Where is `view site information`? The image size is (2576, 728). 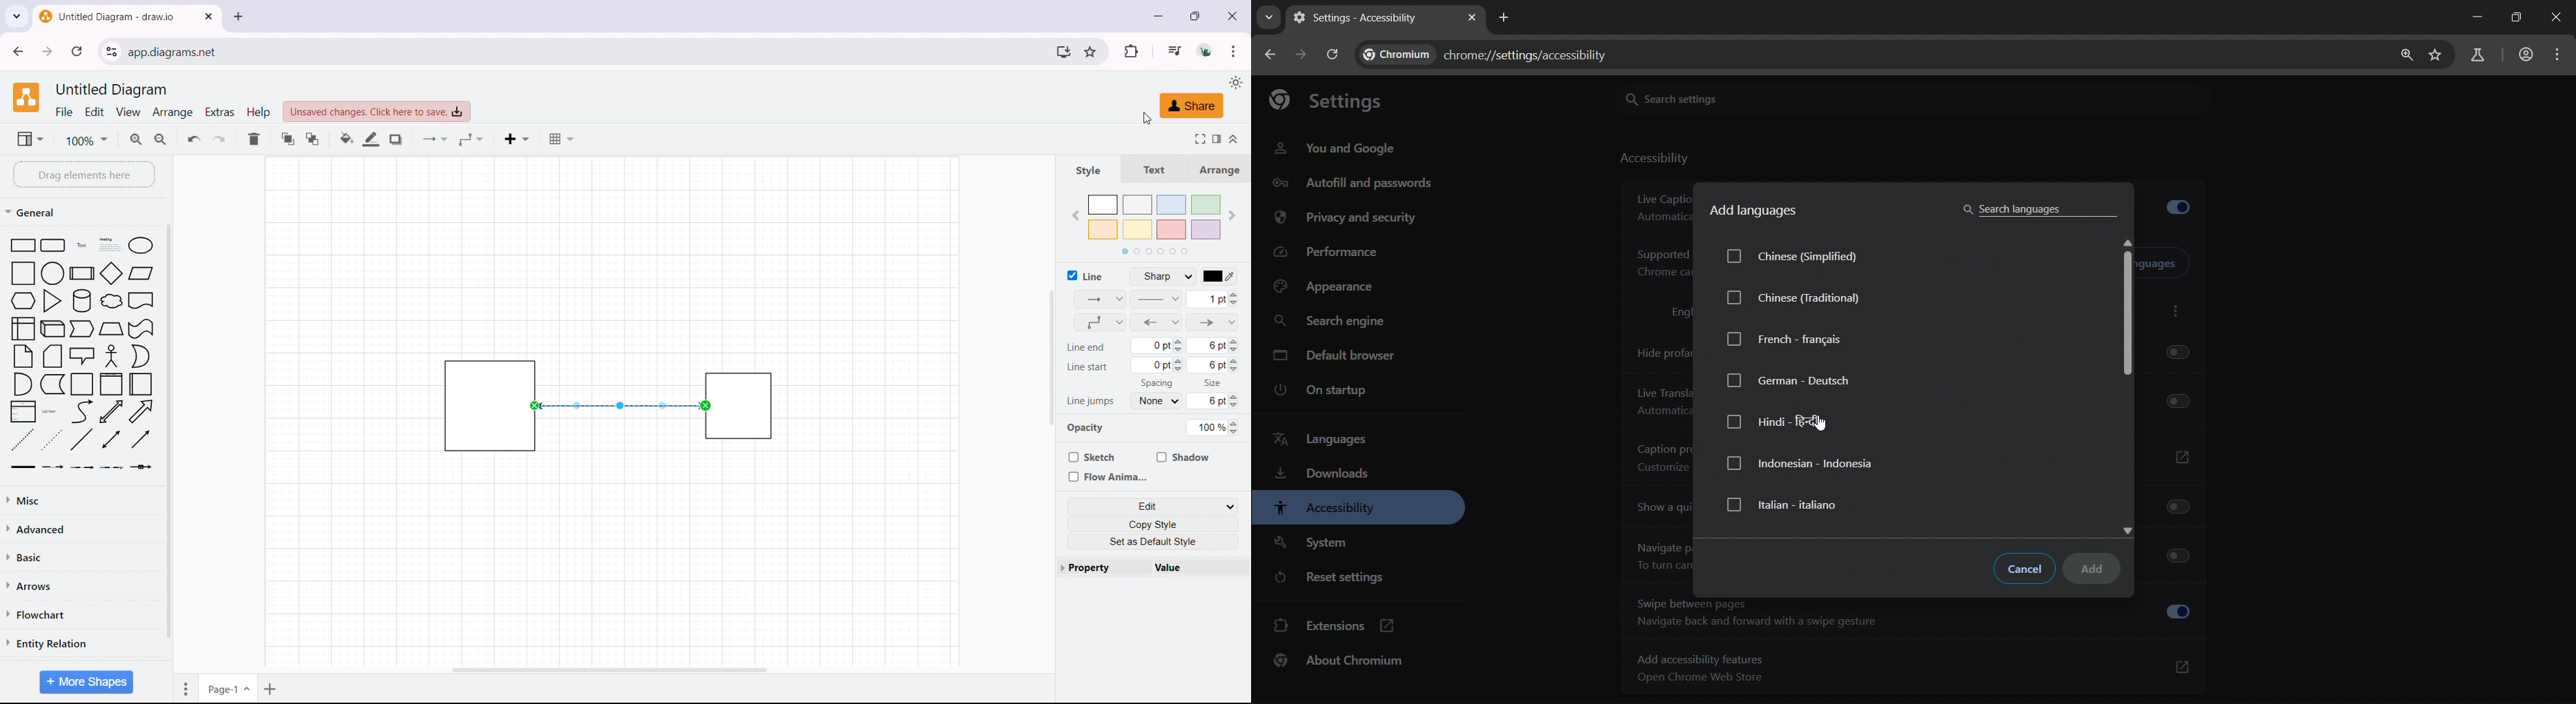 view site information is located at coordinates (111, 51).